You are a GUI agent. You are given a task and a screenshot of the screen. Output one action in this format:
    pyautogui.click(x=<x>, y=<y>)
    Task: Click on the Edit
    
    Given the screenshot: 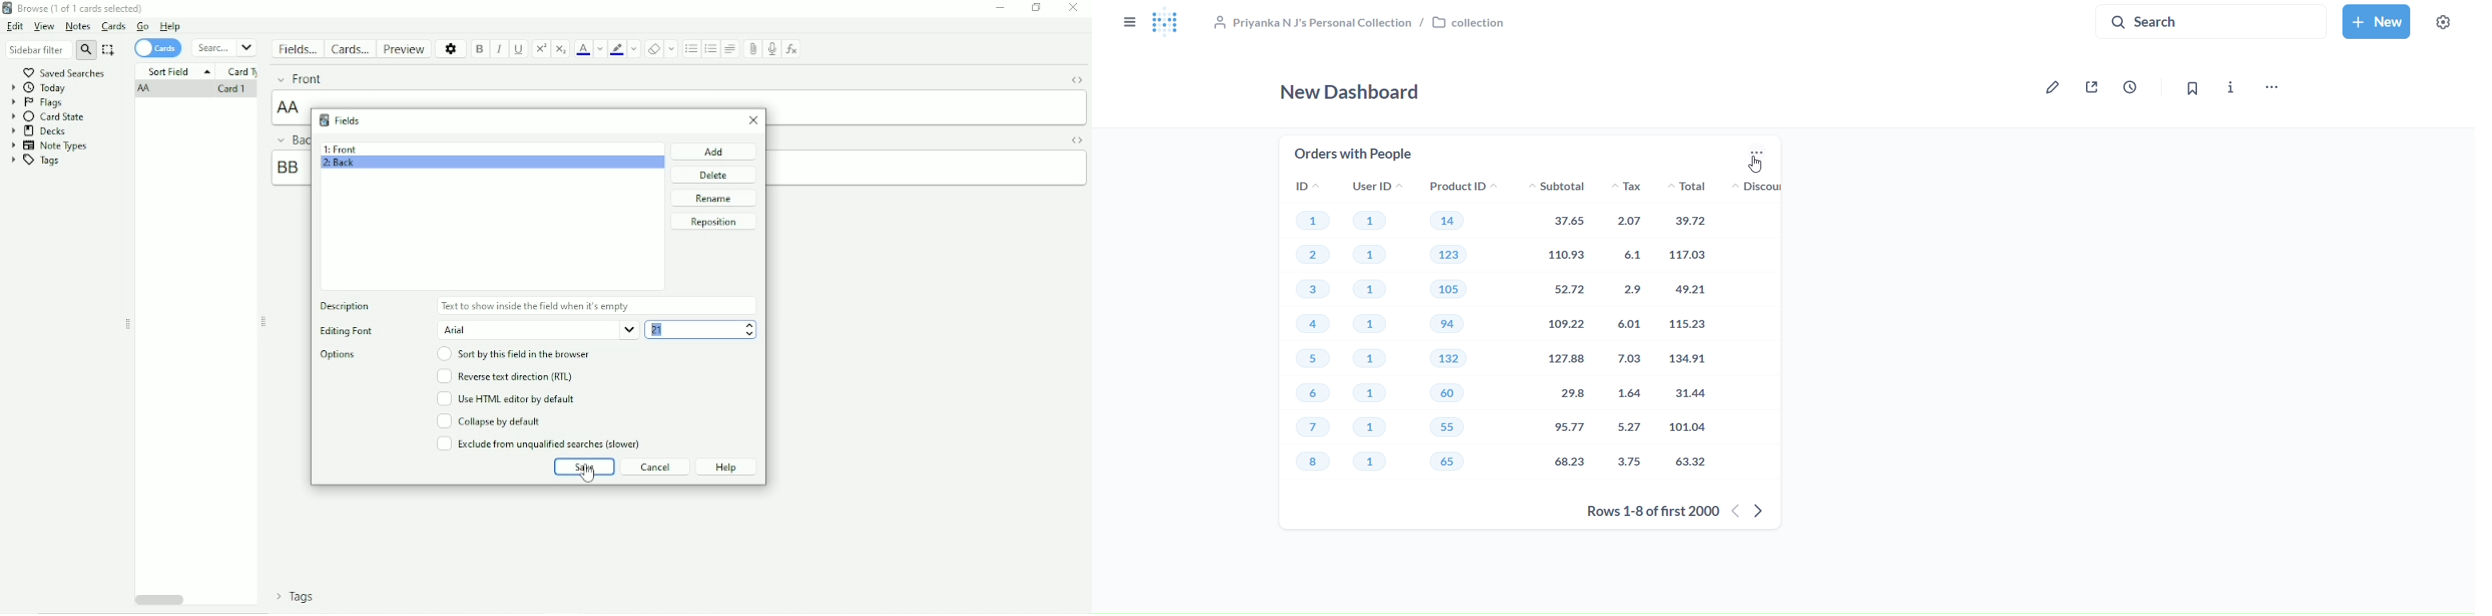 What is the action you would take?
    pyautogui.click(x=15, y=26)
    